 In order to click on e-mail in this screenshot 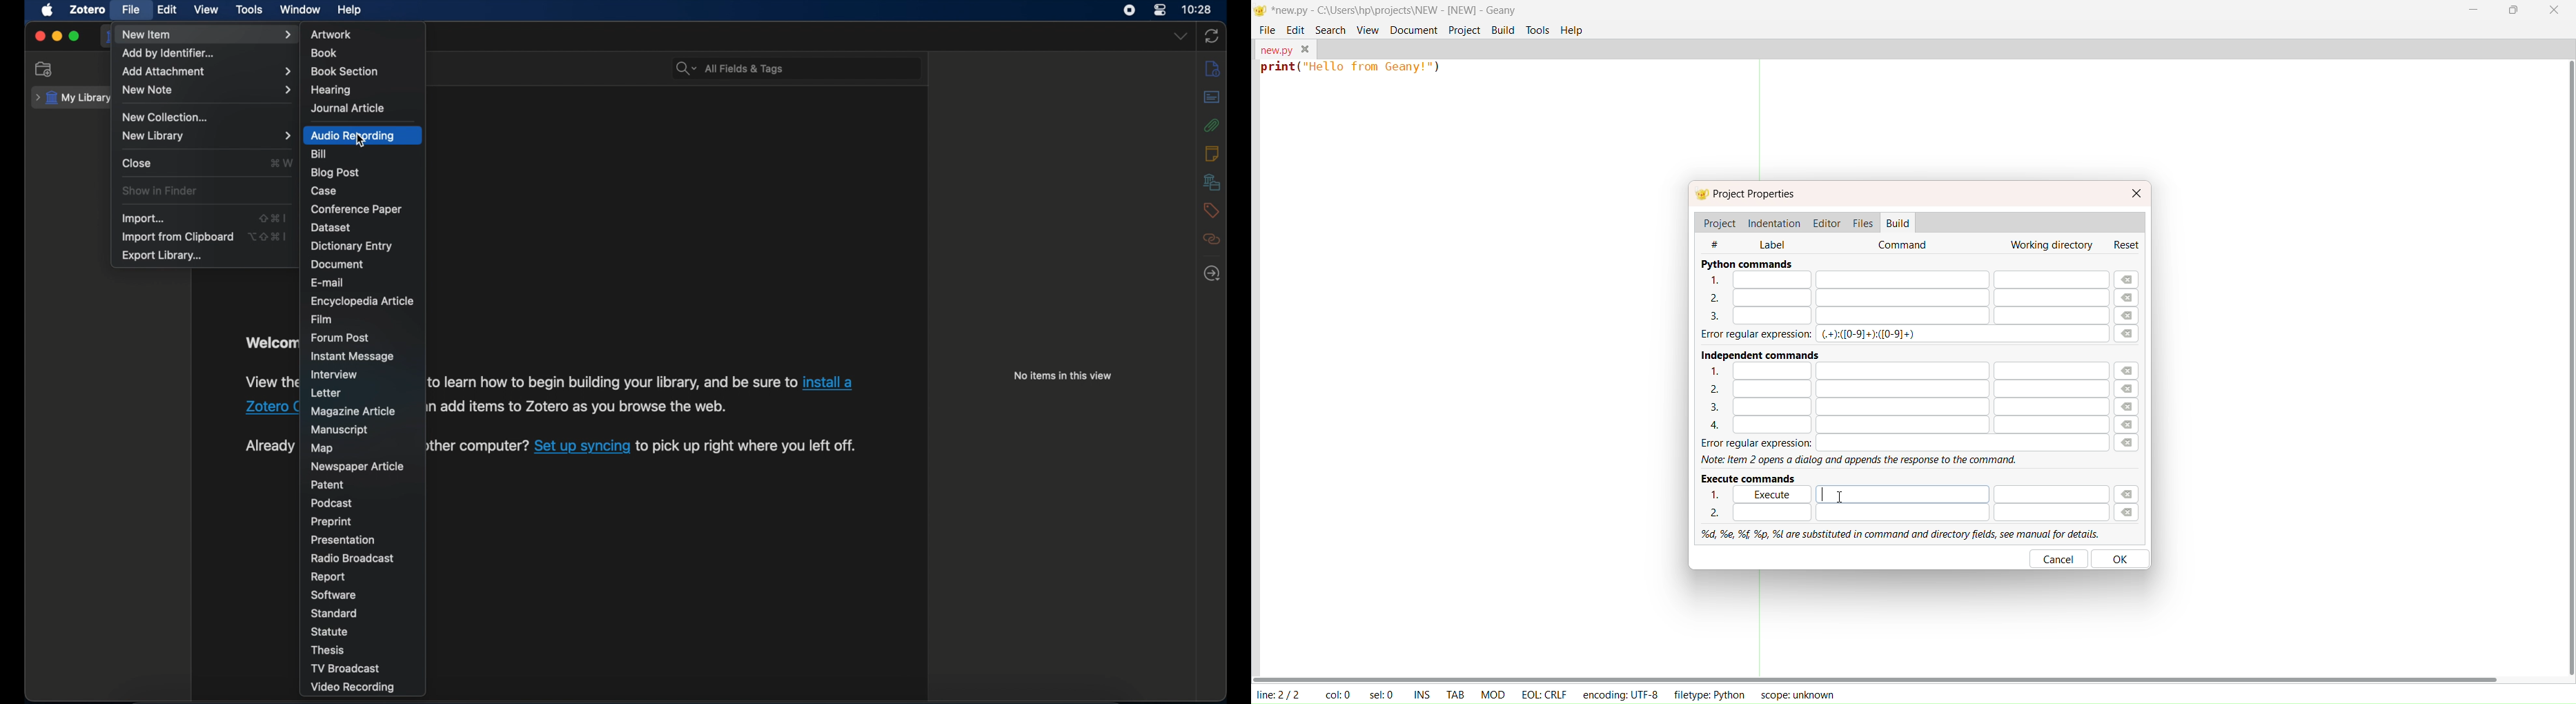, I will do `click(329, 282)`.